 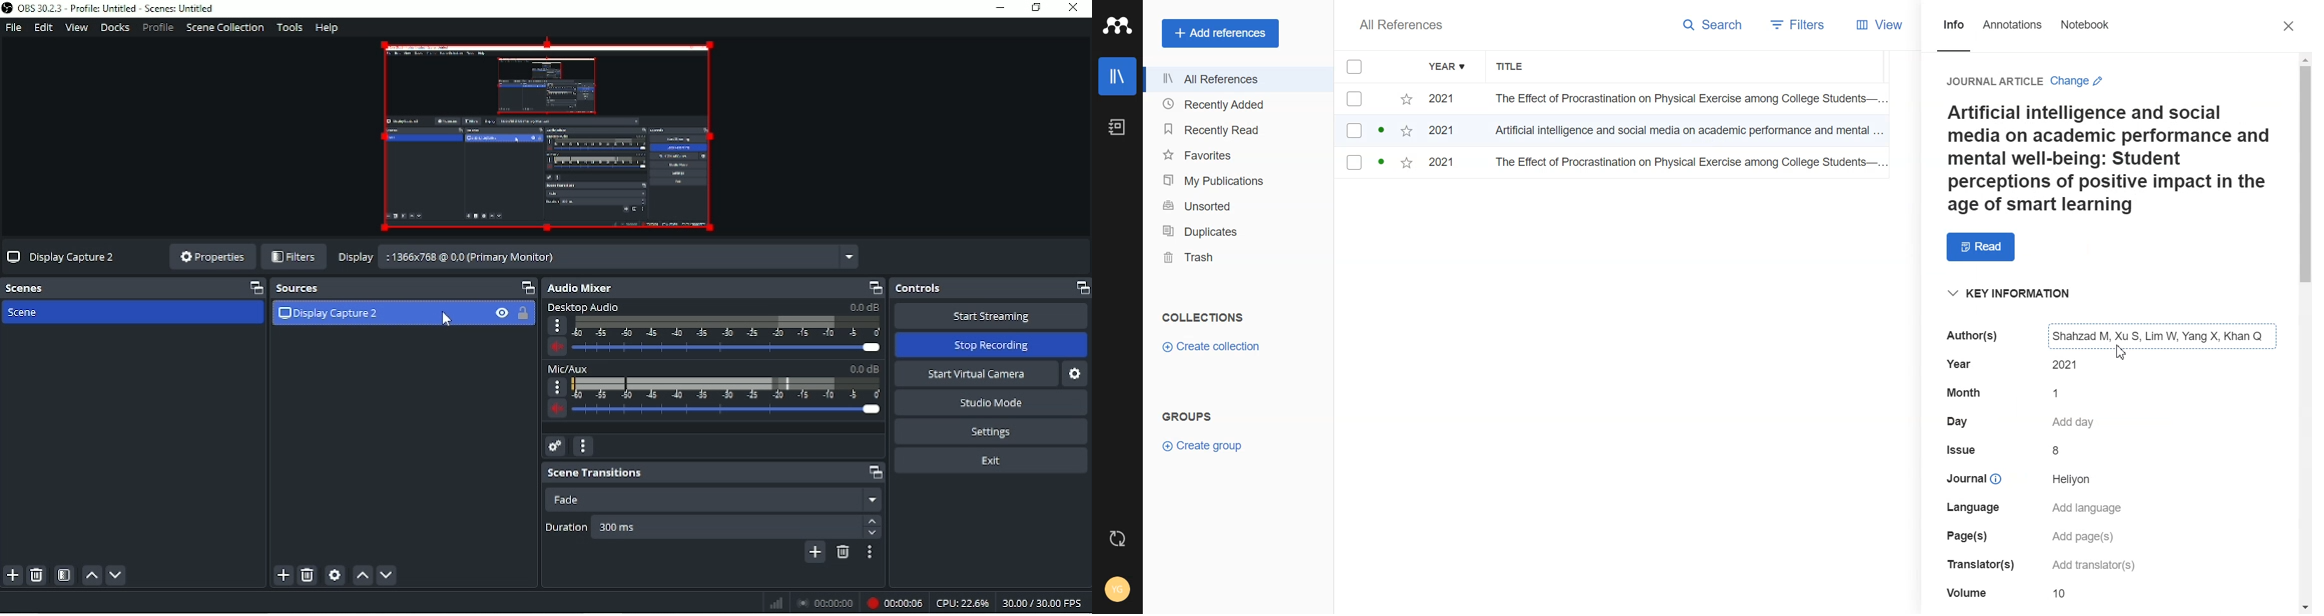 What do you see at coordinates (329, 315) in the screenshot?
I see `Display Capture 2` at bounding box center [329, 315].